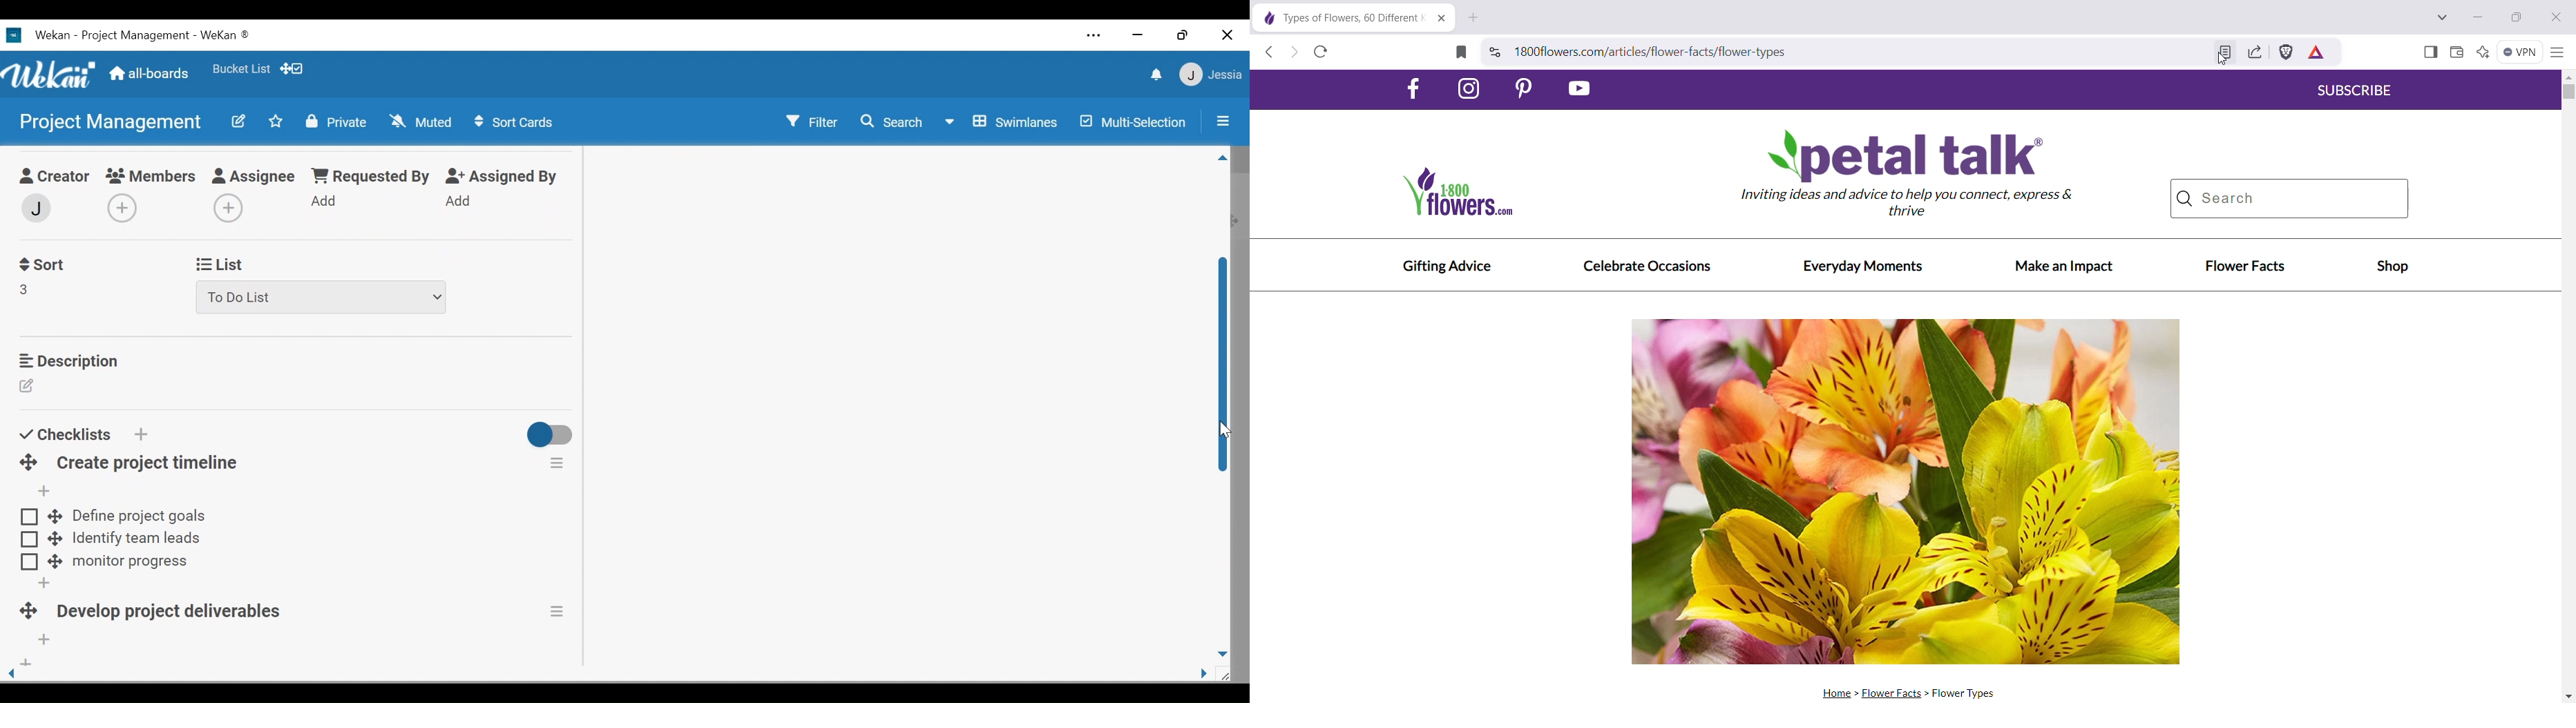 The image size is (2576, 728). What do you see at coordinates (41, 265) in the screenshot?
I see `Sort` at bounding box center [41, 265].